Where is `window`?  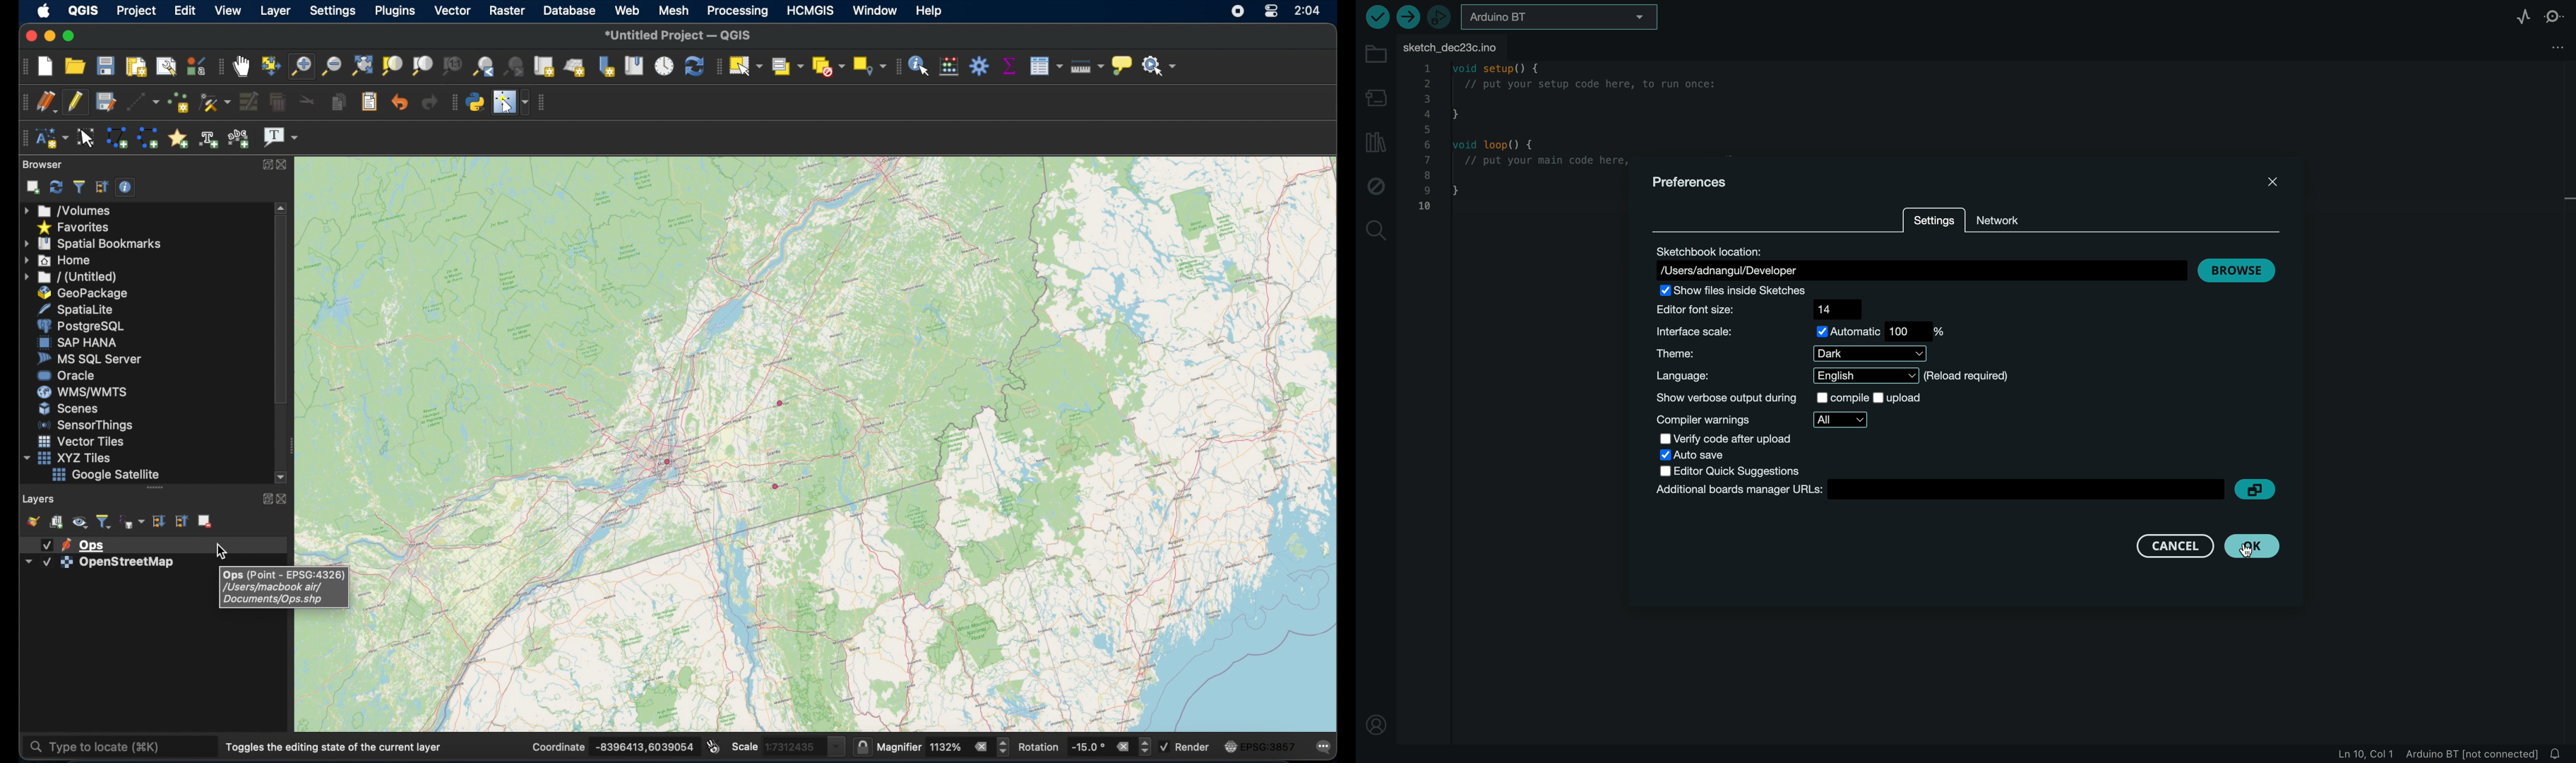
window is located at coordinates (875, 11).